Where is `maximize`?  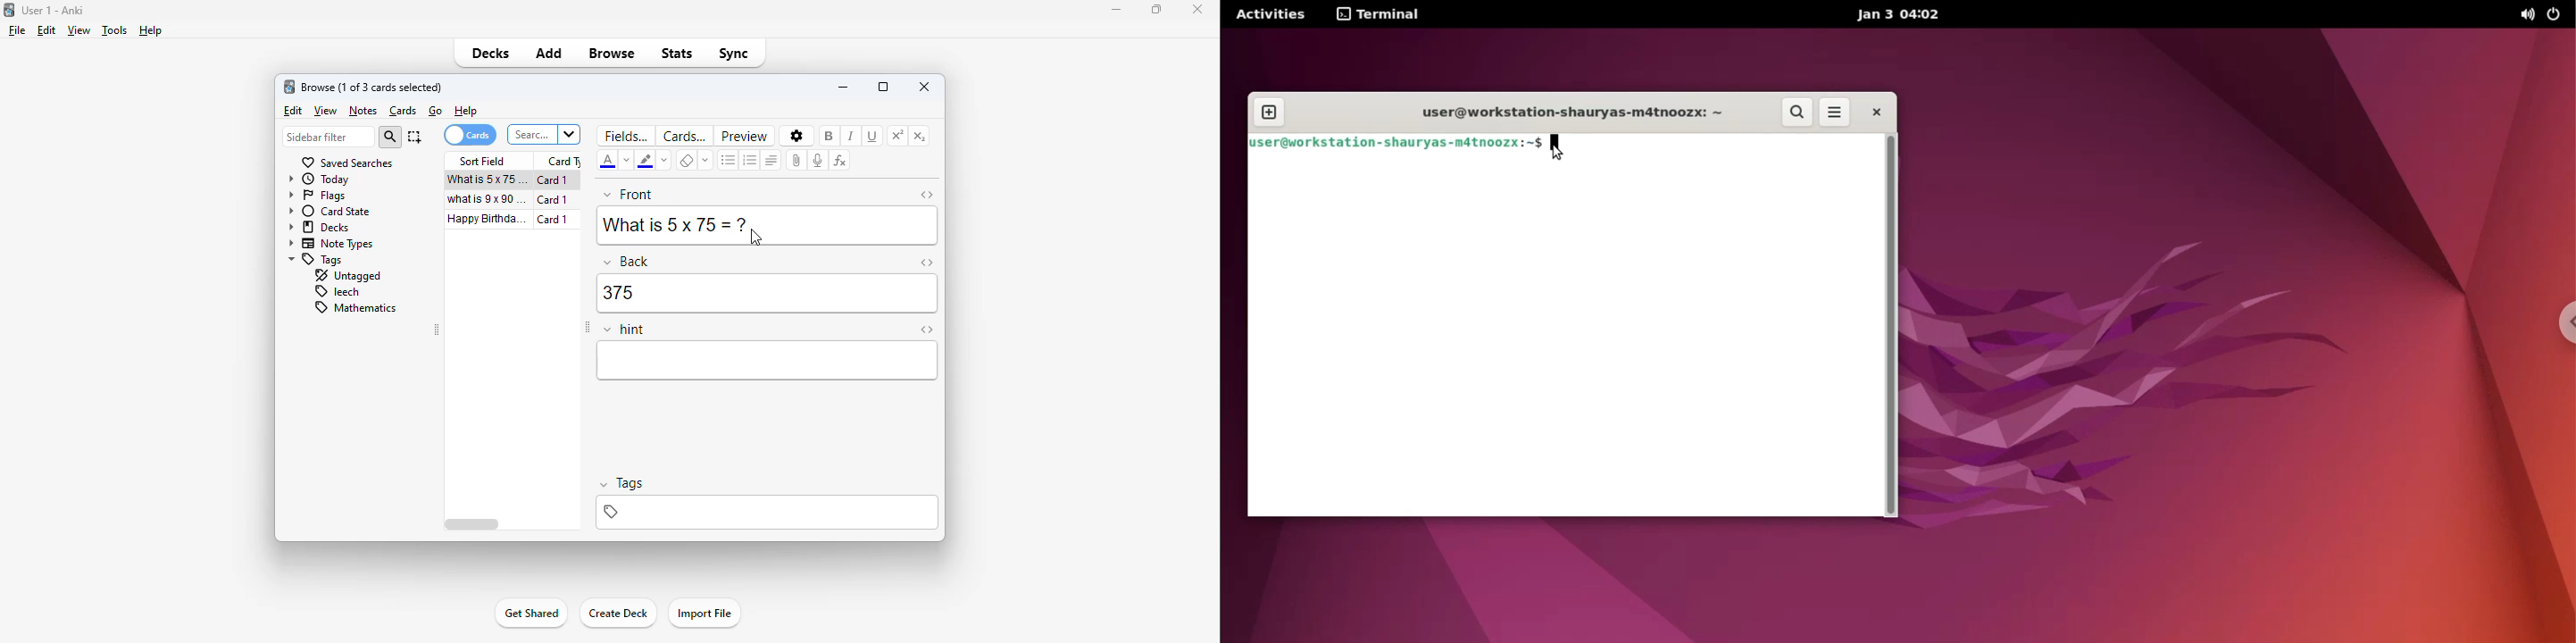
maximize is located at coordinates (1157, 9).